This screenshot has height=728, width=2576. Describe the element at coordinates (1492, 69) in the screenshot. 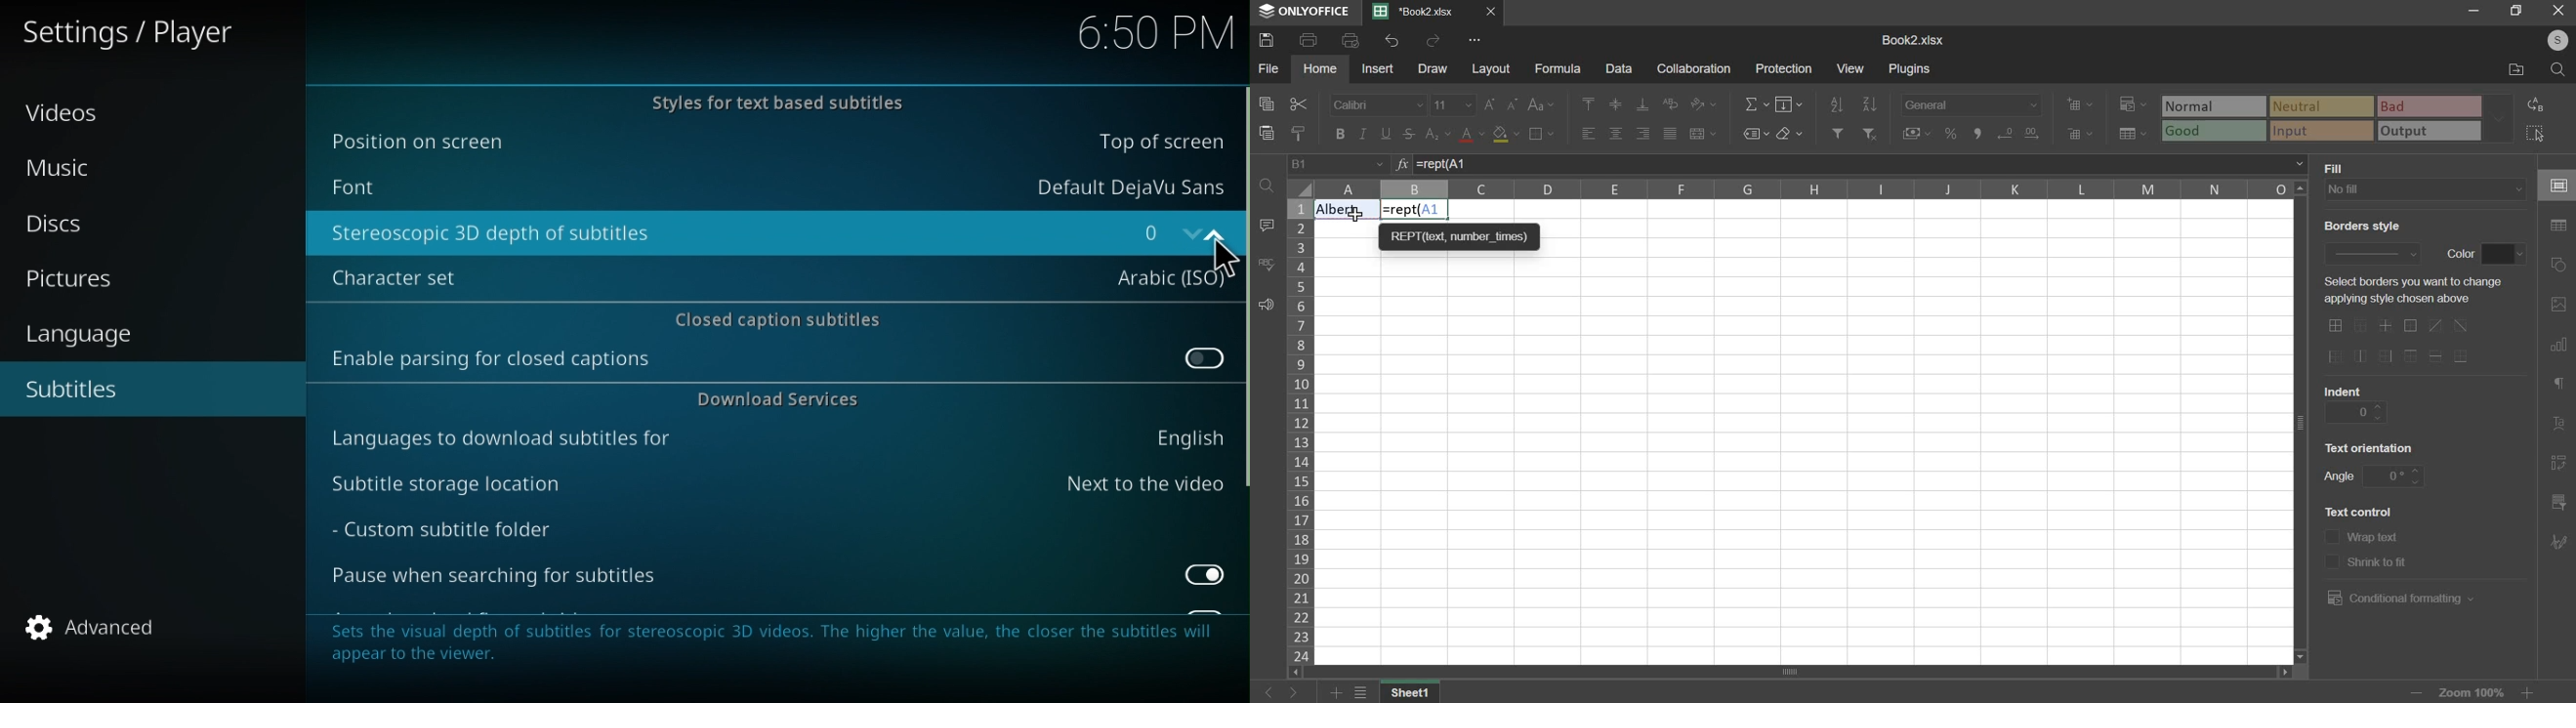

I see `layout` at that location.